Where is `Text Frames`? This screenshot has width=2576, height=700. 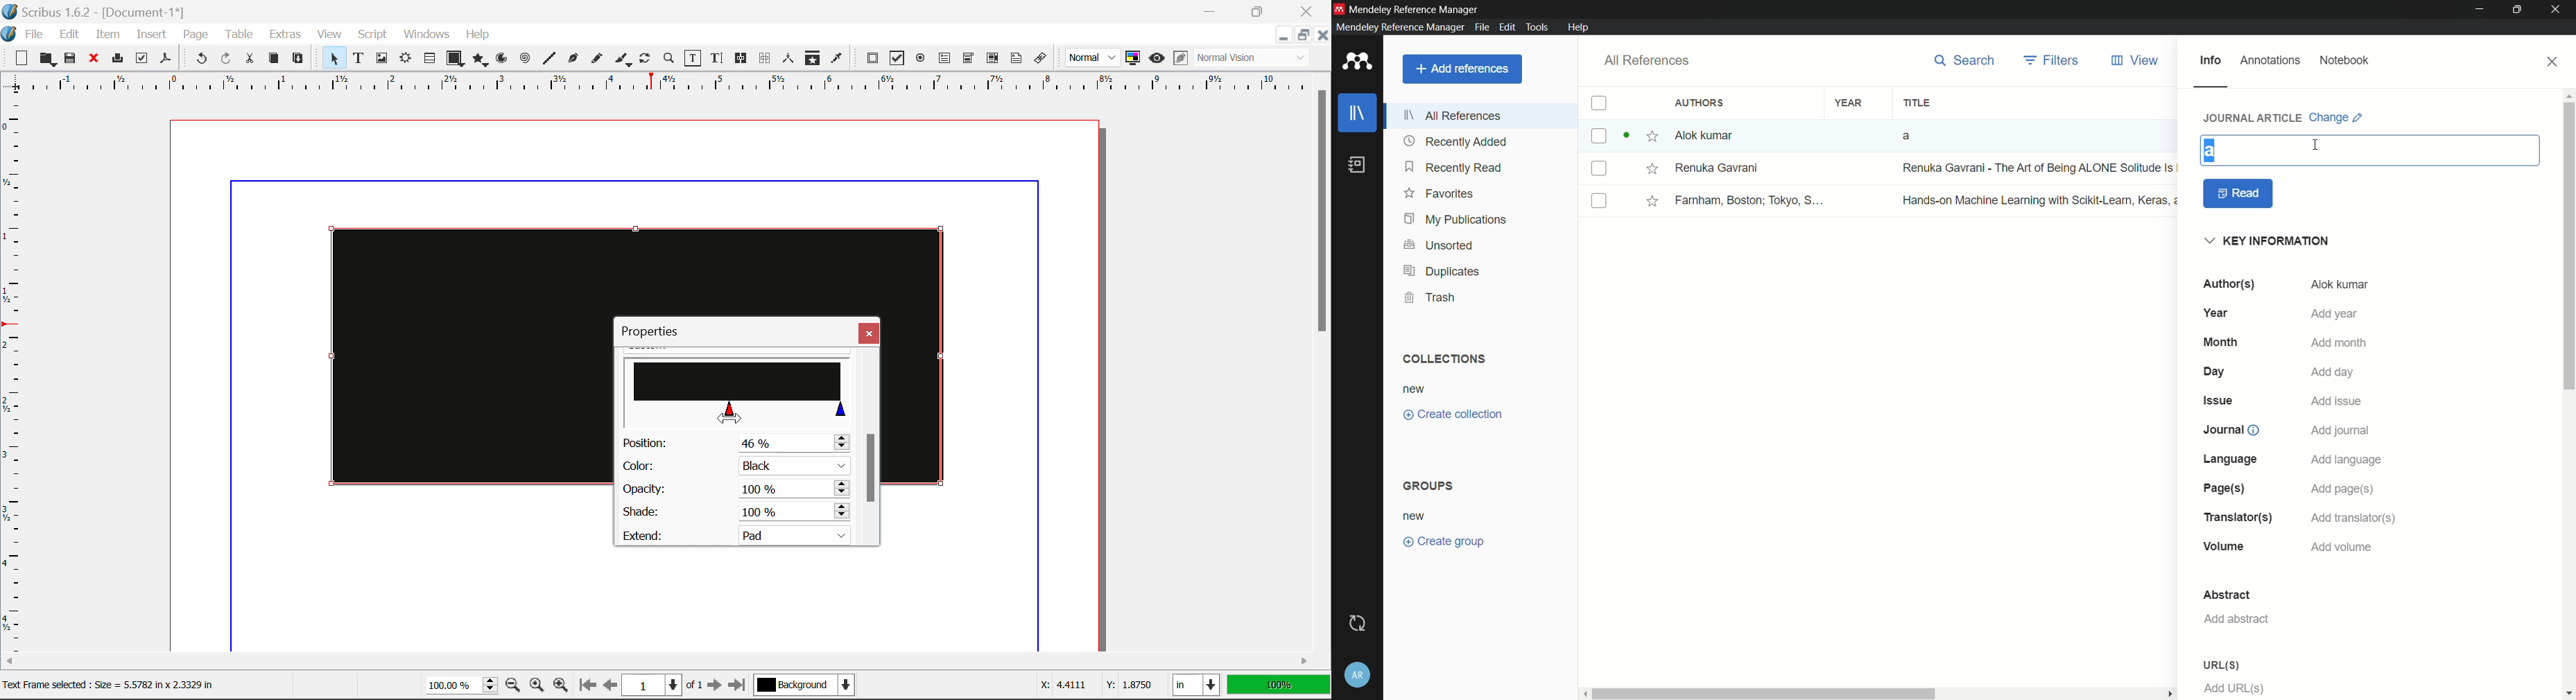 Text Frames is located at coordinates (358, 60).